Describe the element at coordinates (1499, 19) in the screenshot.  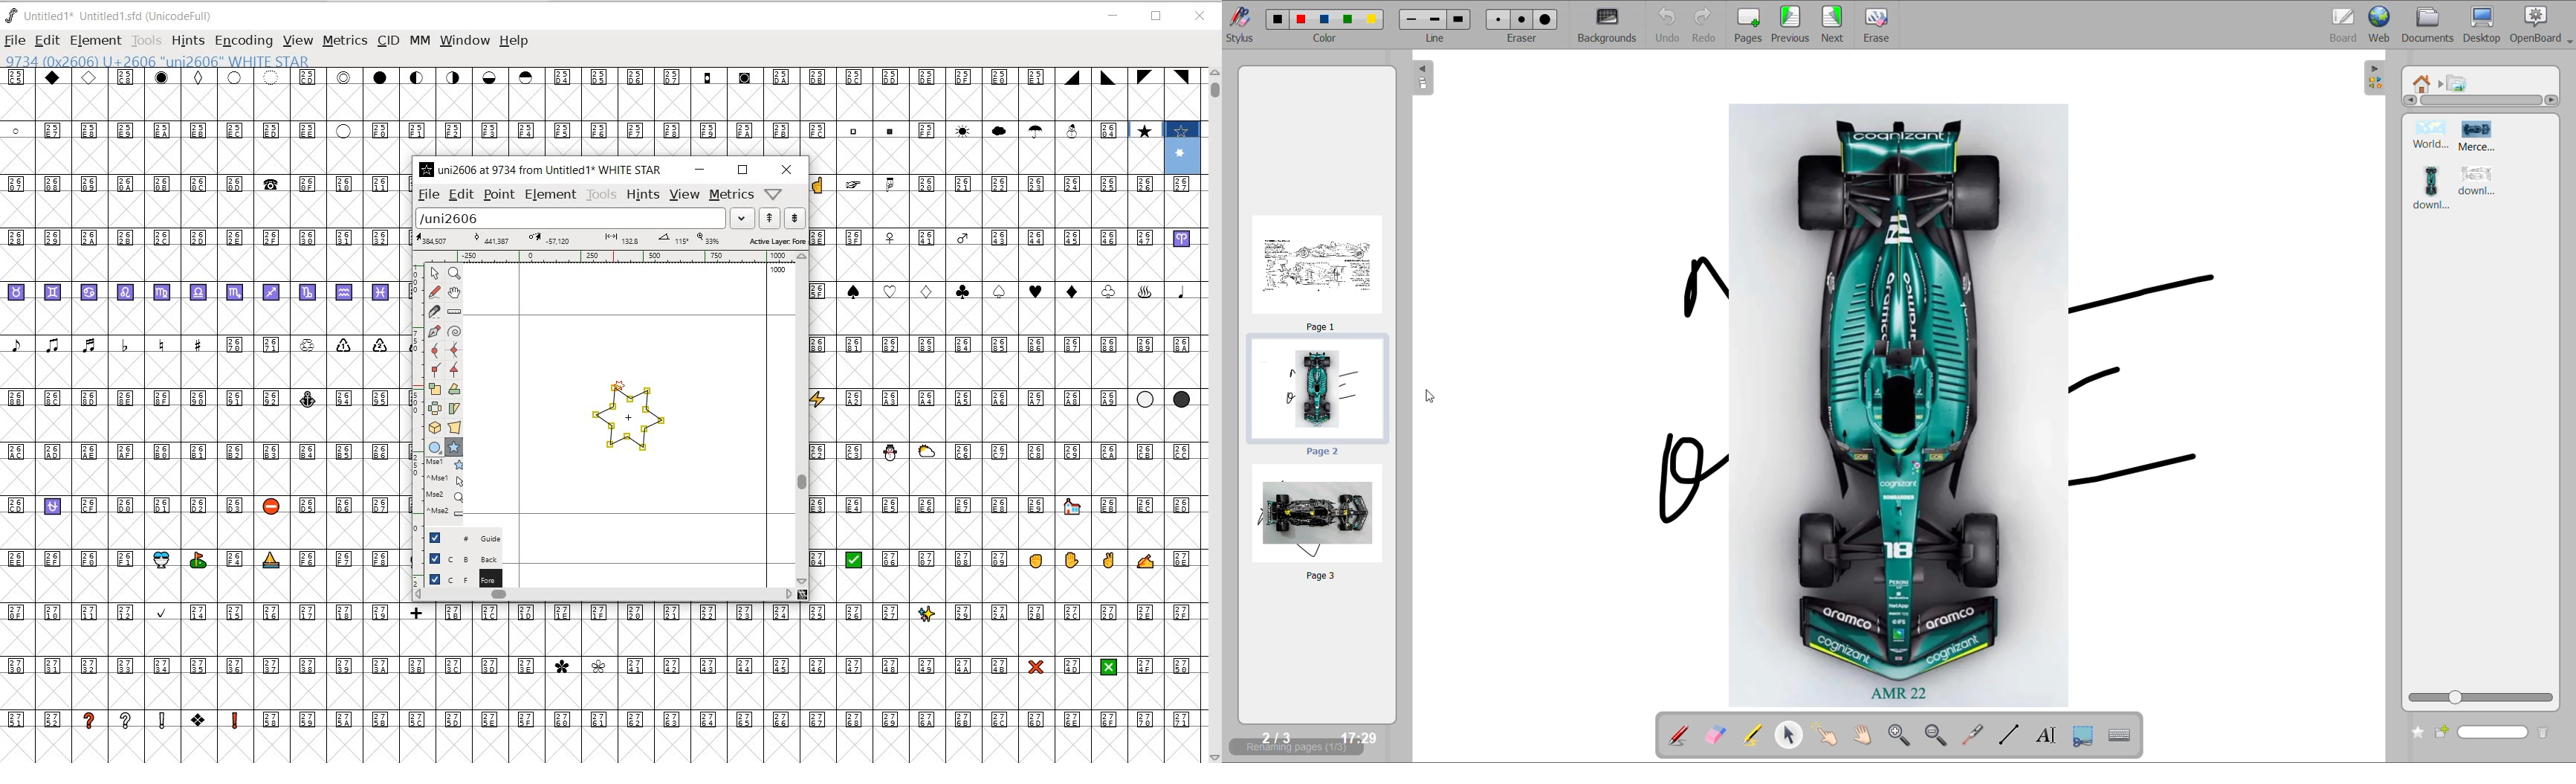
I see `Small eraser` at that location.